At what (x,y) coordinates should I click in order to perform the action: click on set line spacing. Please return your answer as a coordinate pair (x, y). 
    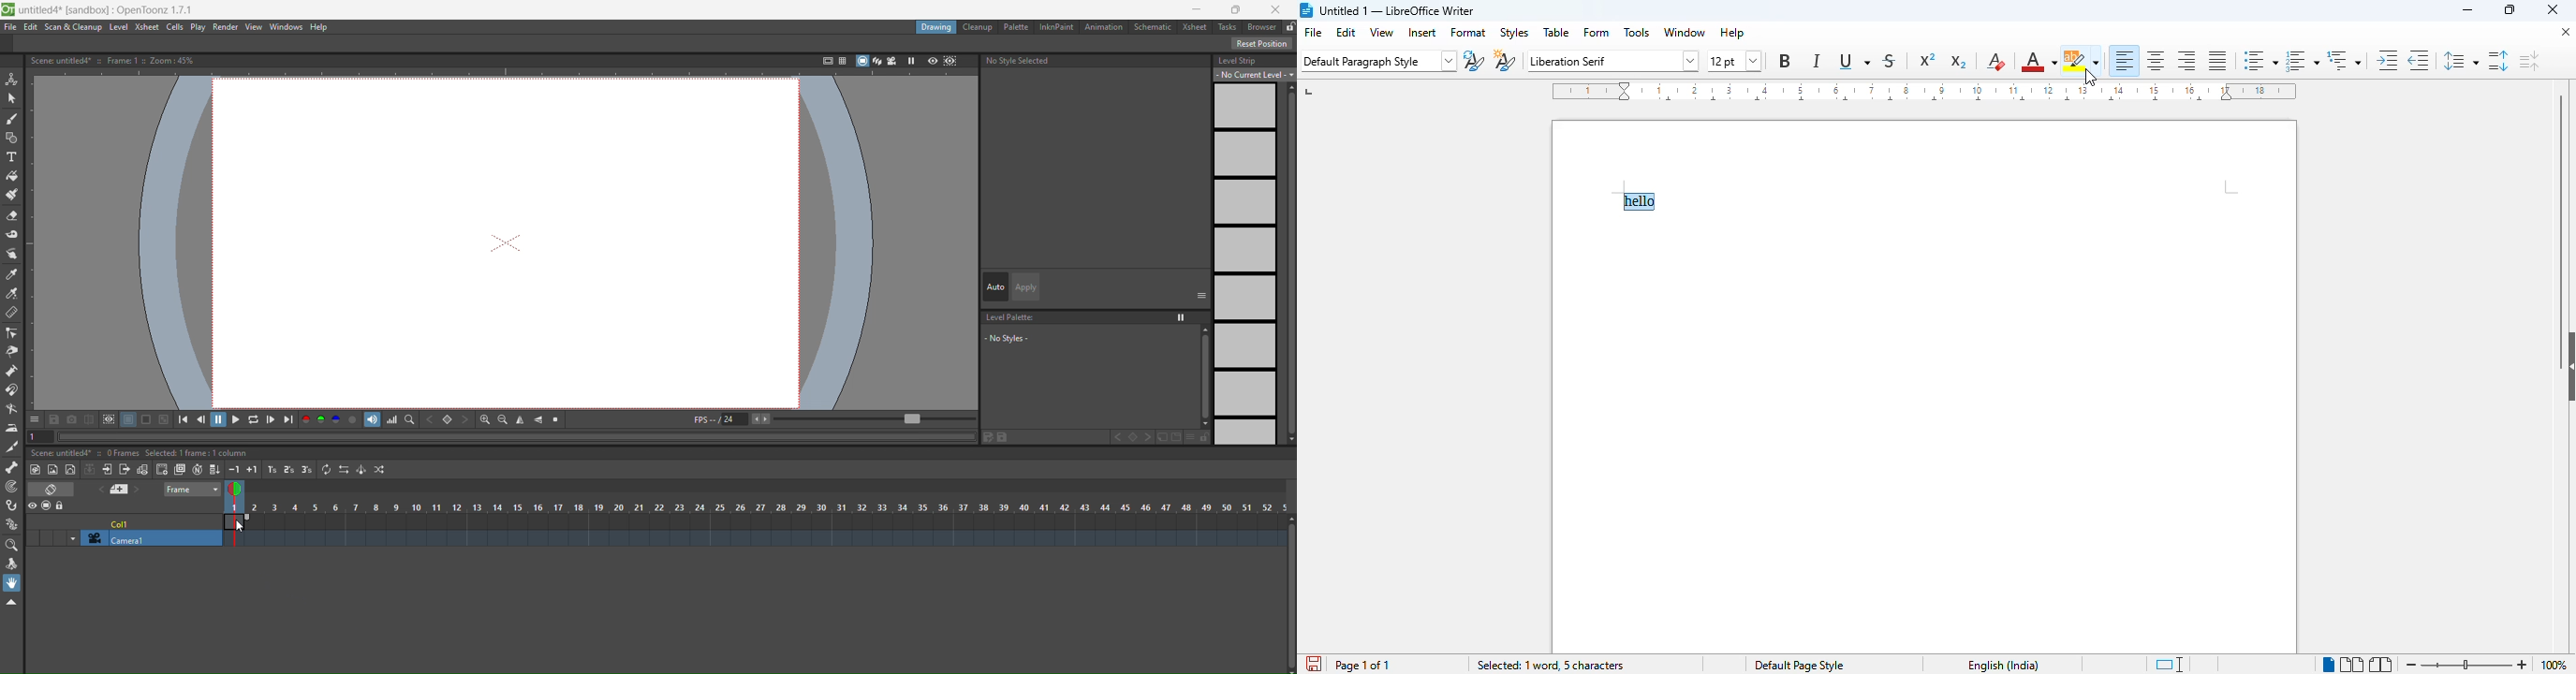
    Looking at the image, I should click on (2459, 61).